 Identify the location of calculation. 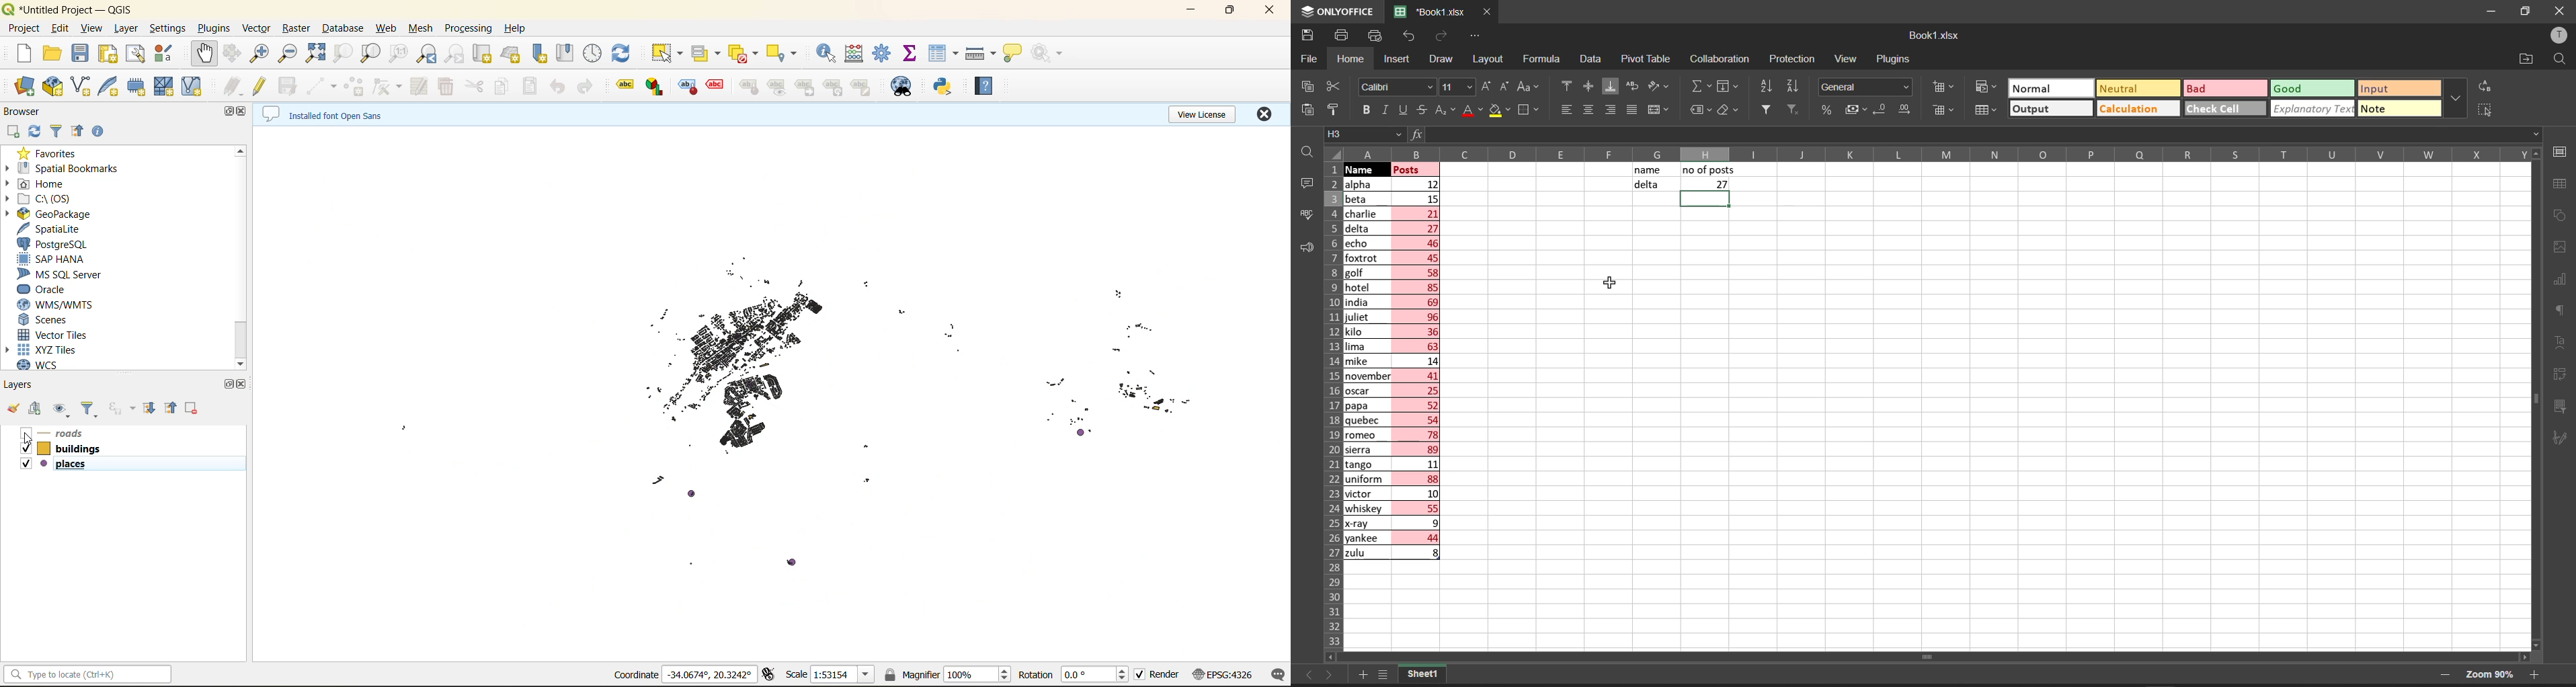
(2135, 108).